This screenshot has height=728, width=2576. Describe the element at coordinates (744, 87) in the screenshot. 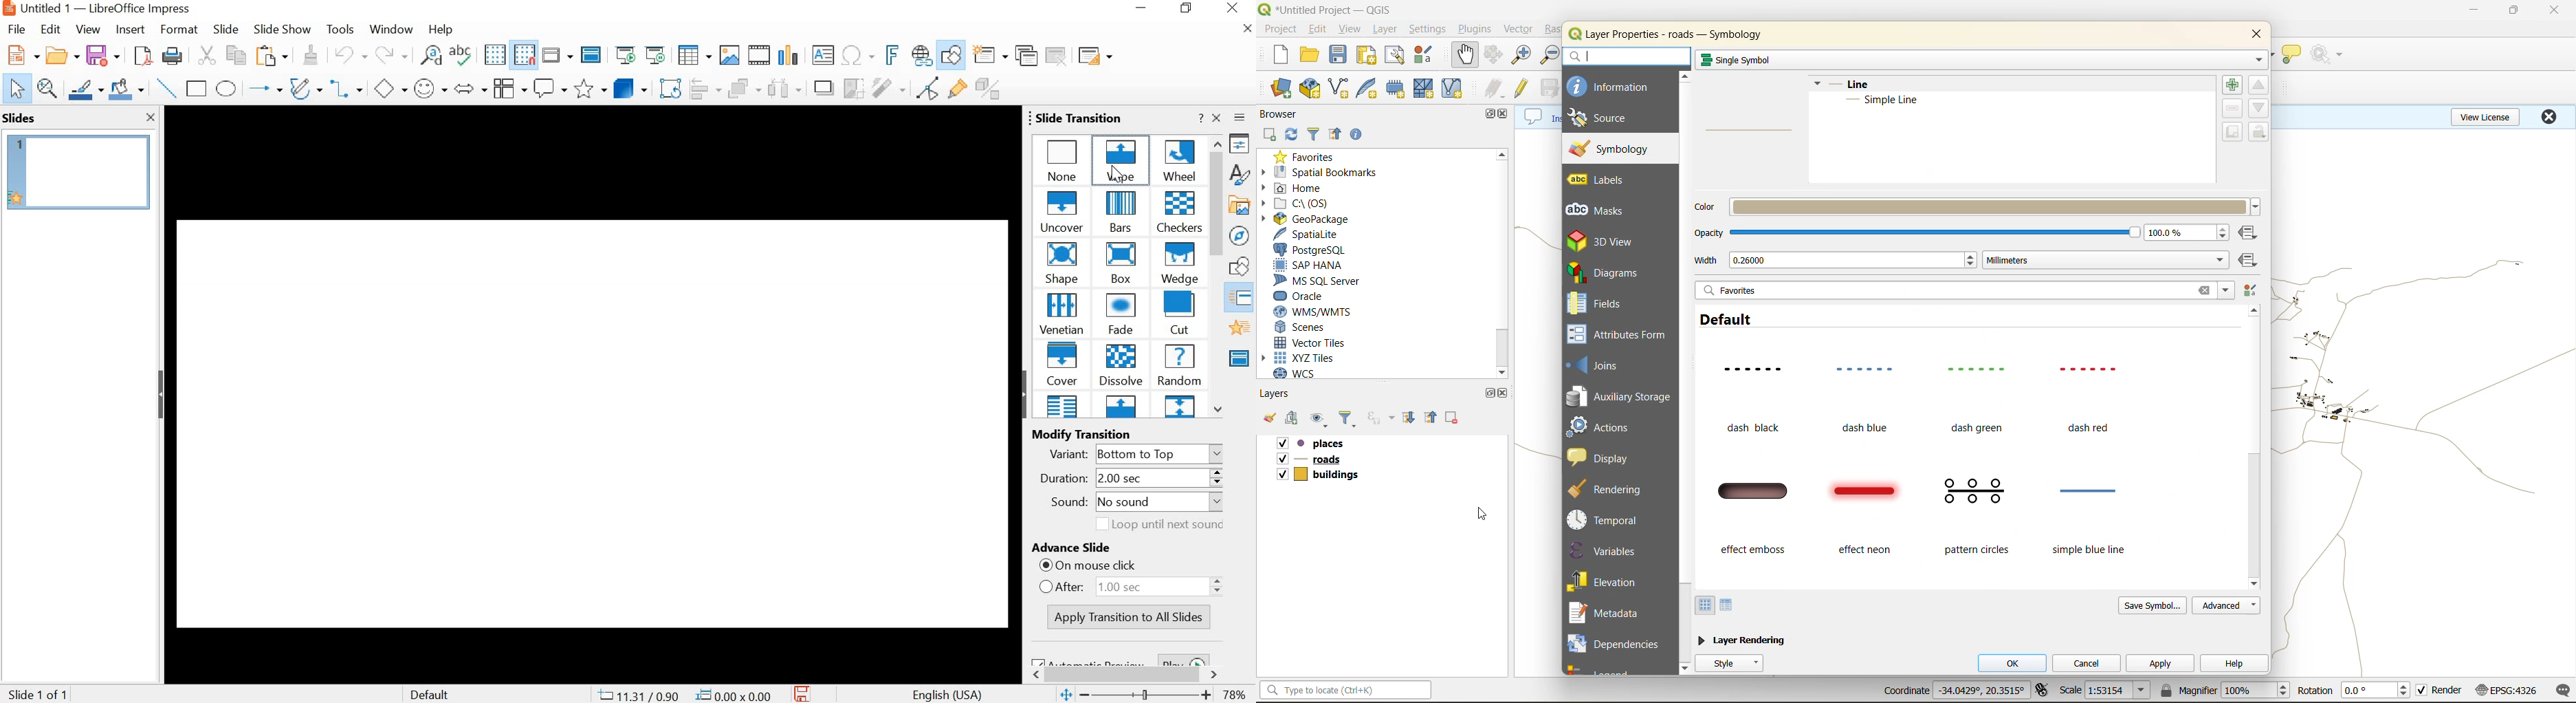

I see `Arrange` at that location.